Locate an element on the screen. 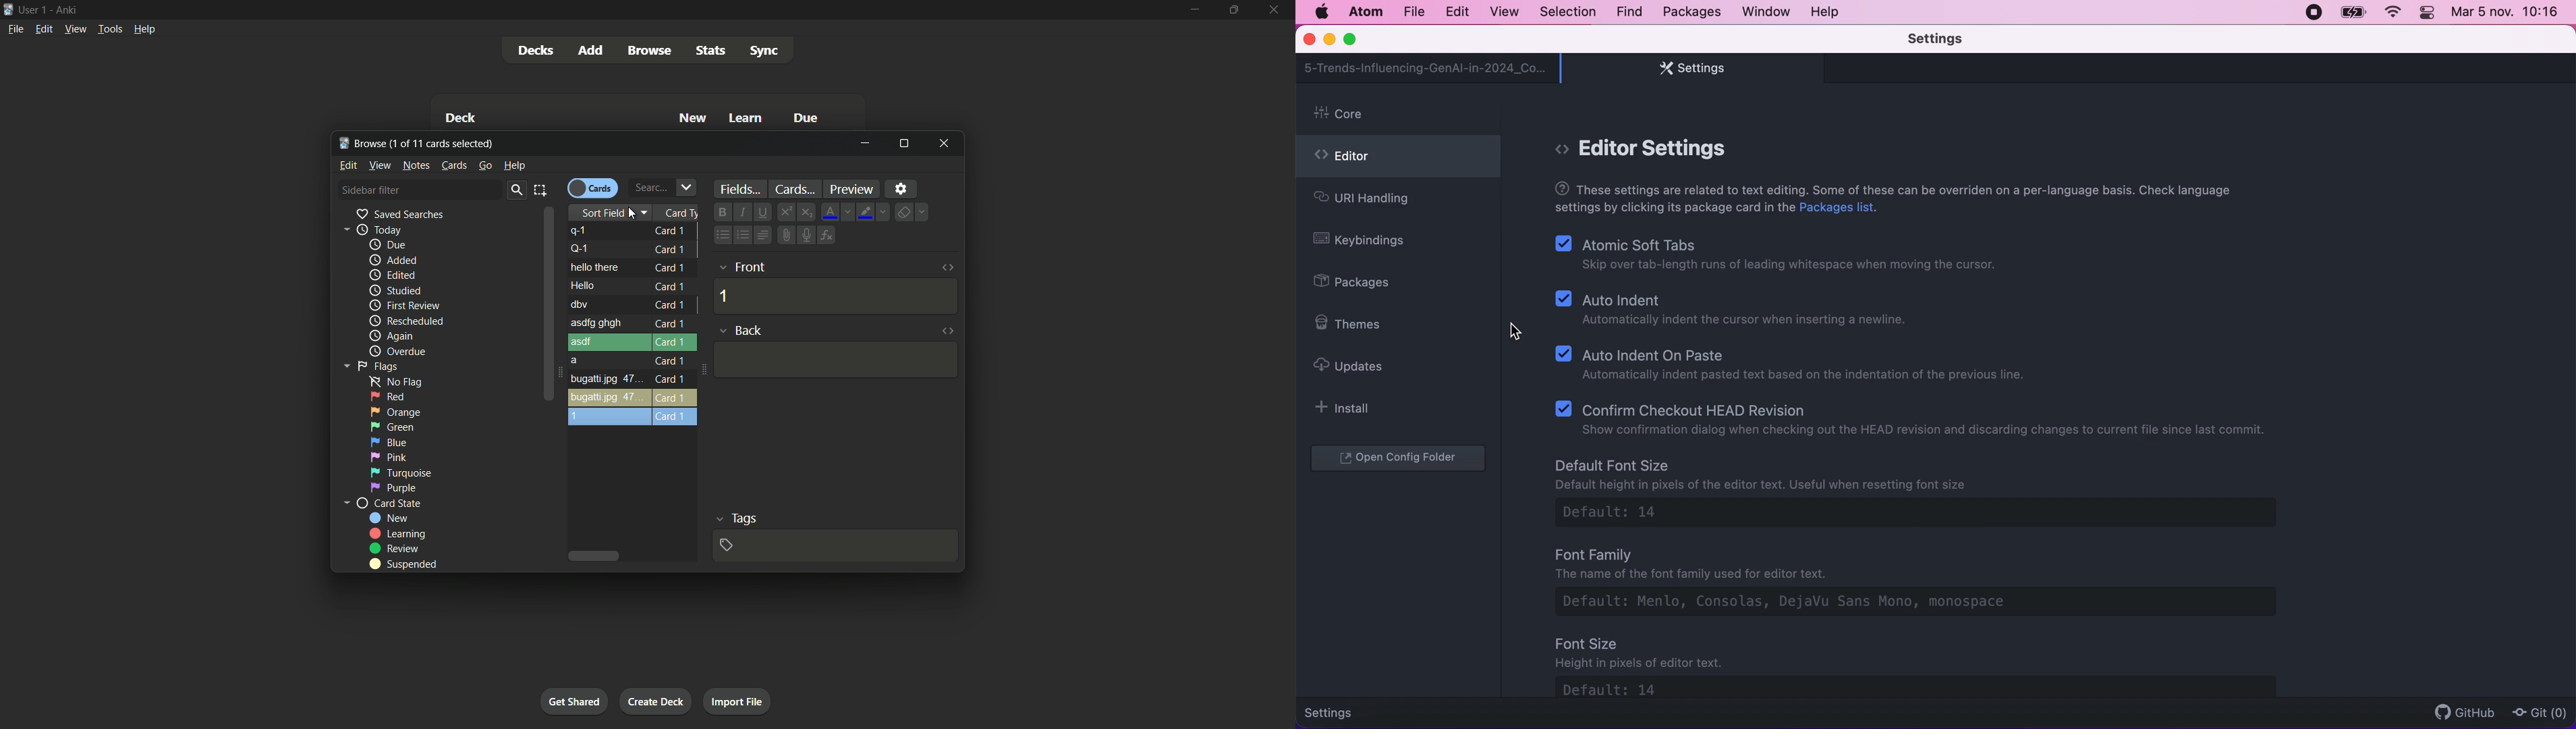  added is located at coordinates (392, 260).